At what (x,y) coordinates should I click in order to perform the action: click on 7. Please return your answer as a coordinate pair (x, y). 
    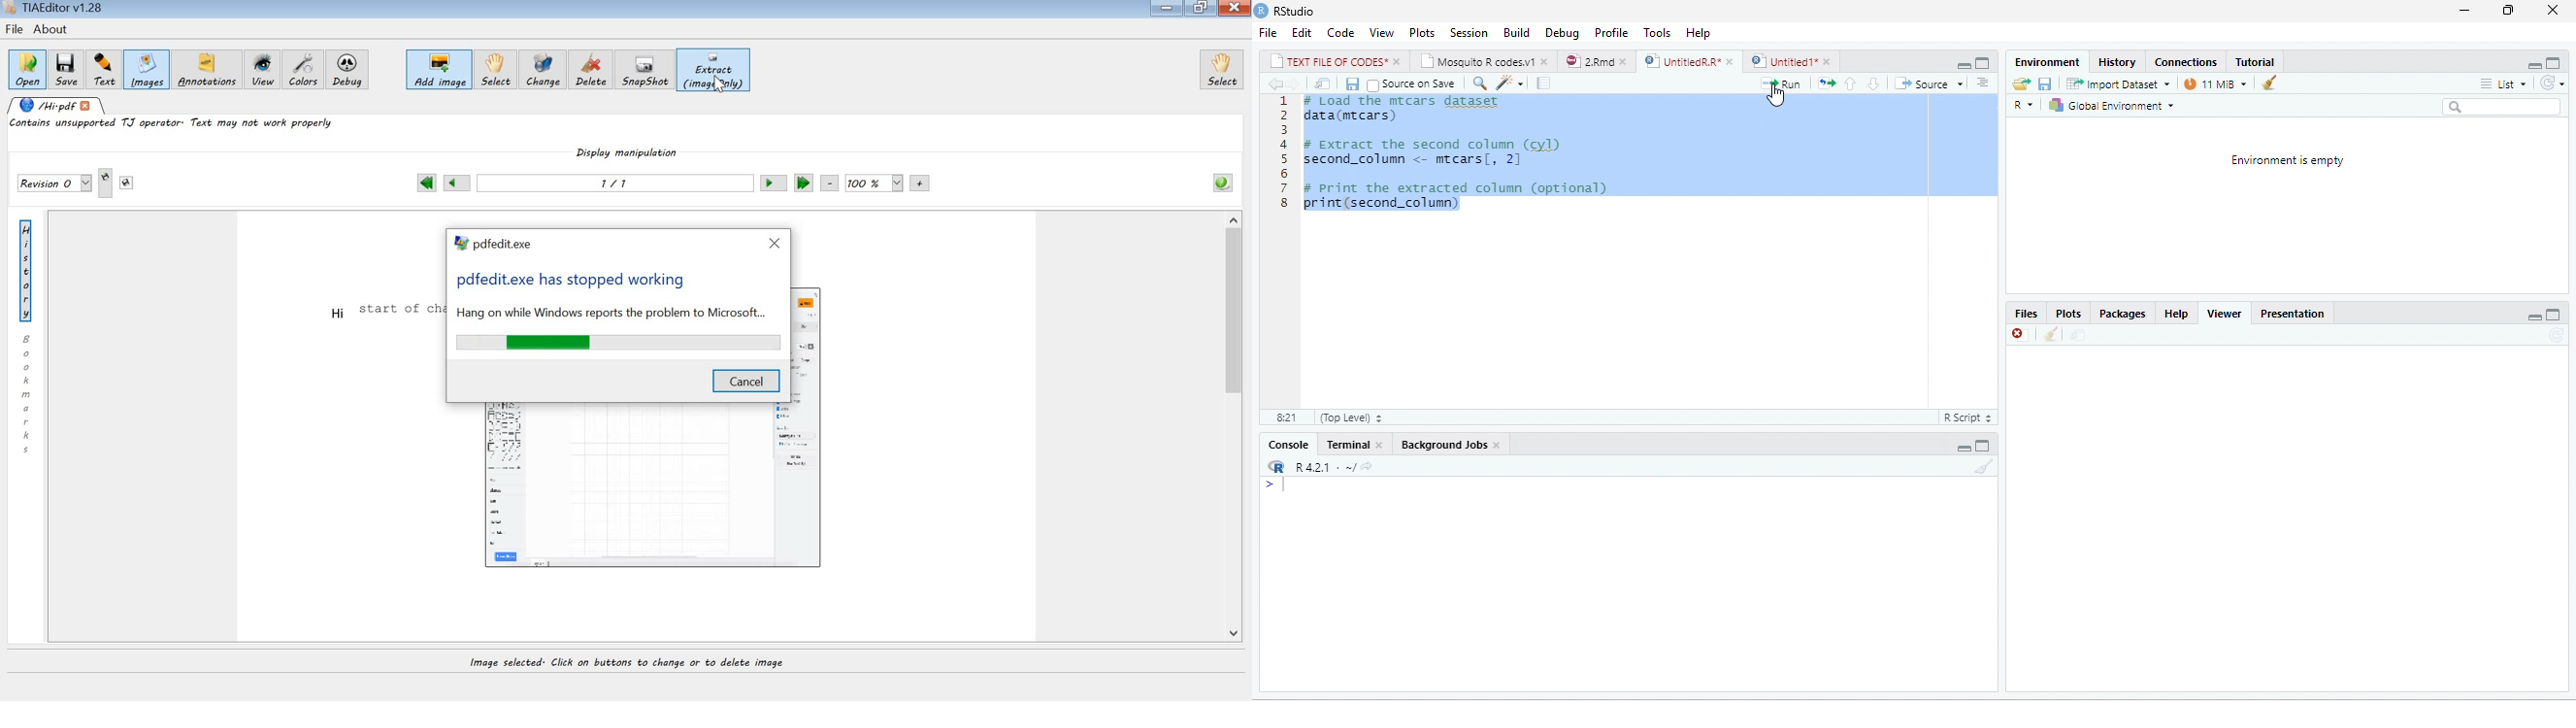
    Looking at the image, I should click on (1283, 187).